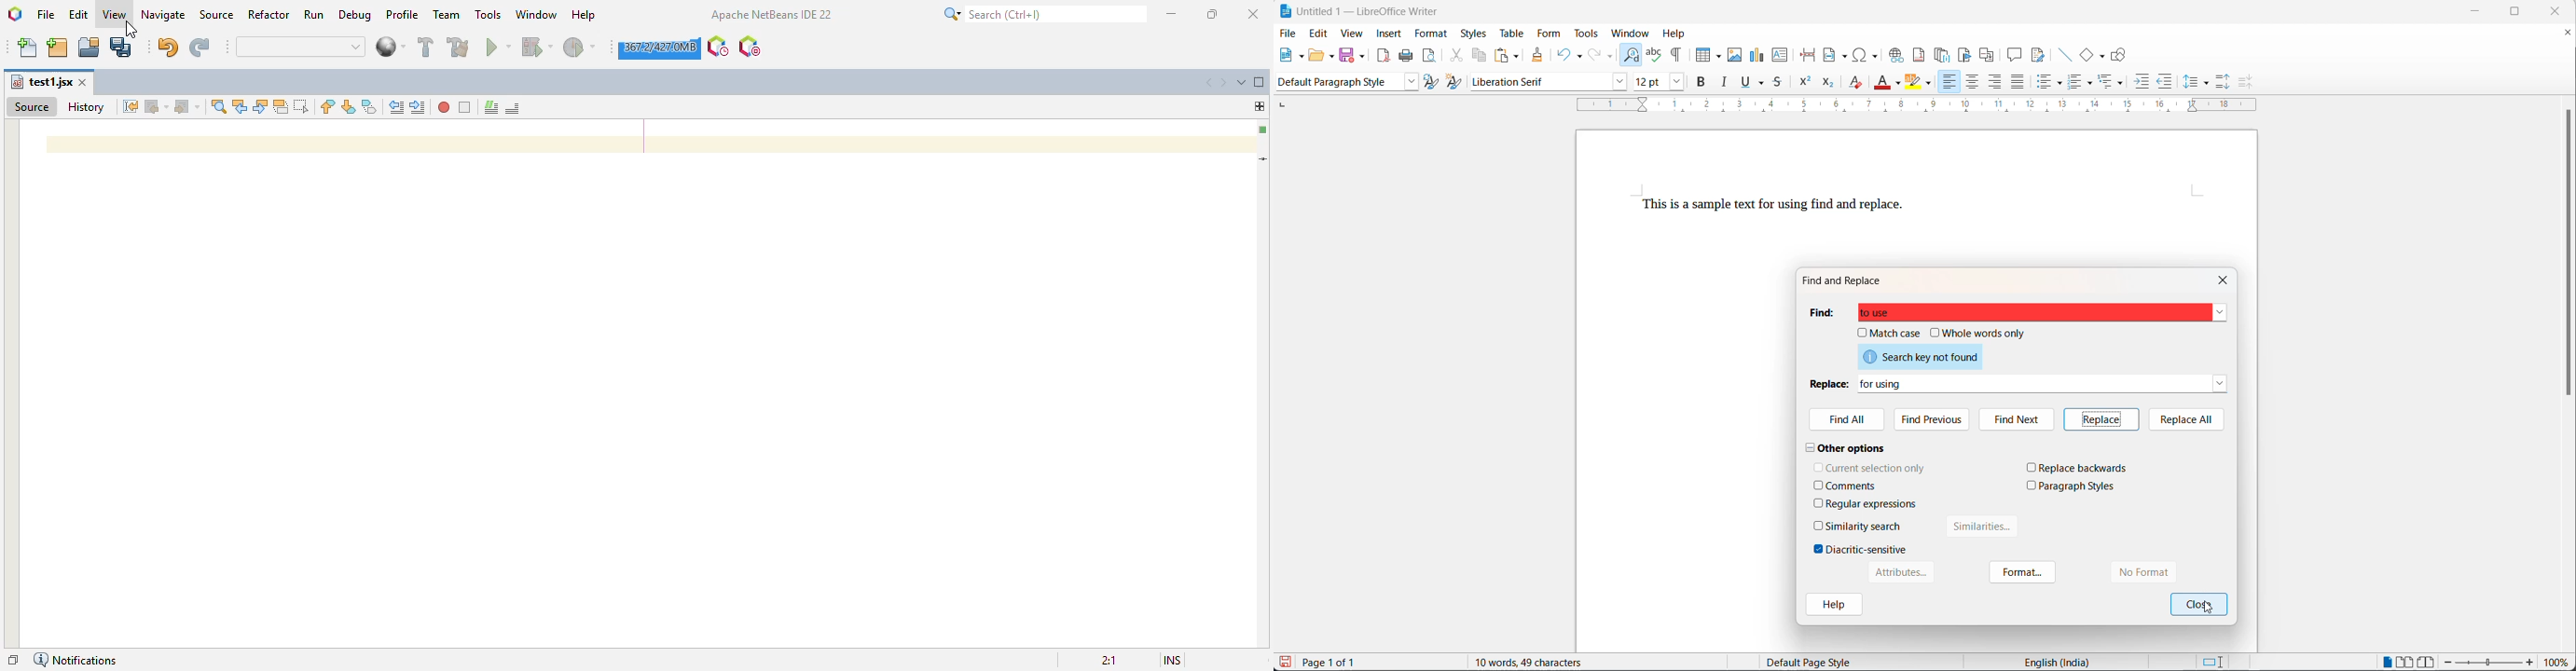 This screenshot has height=672, width=2576. What do you see at coordinates (1862, 332) in the screenshot?
I see `checkbox` at bounding box center [1862, 332].